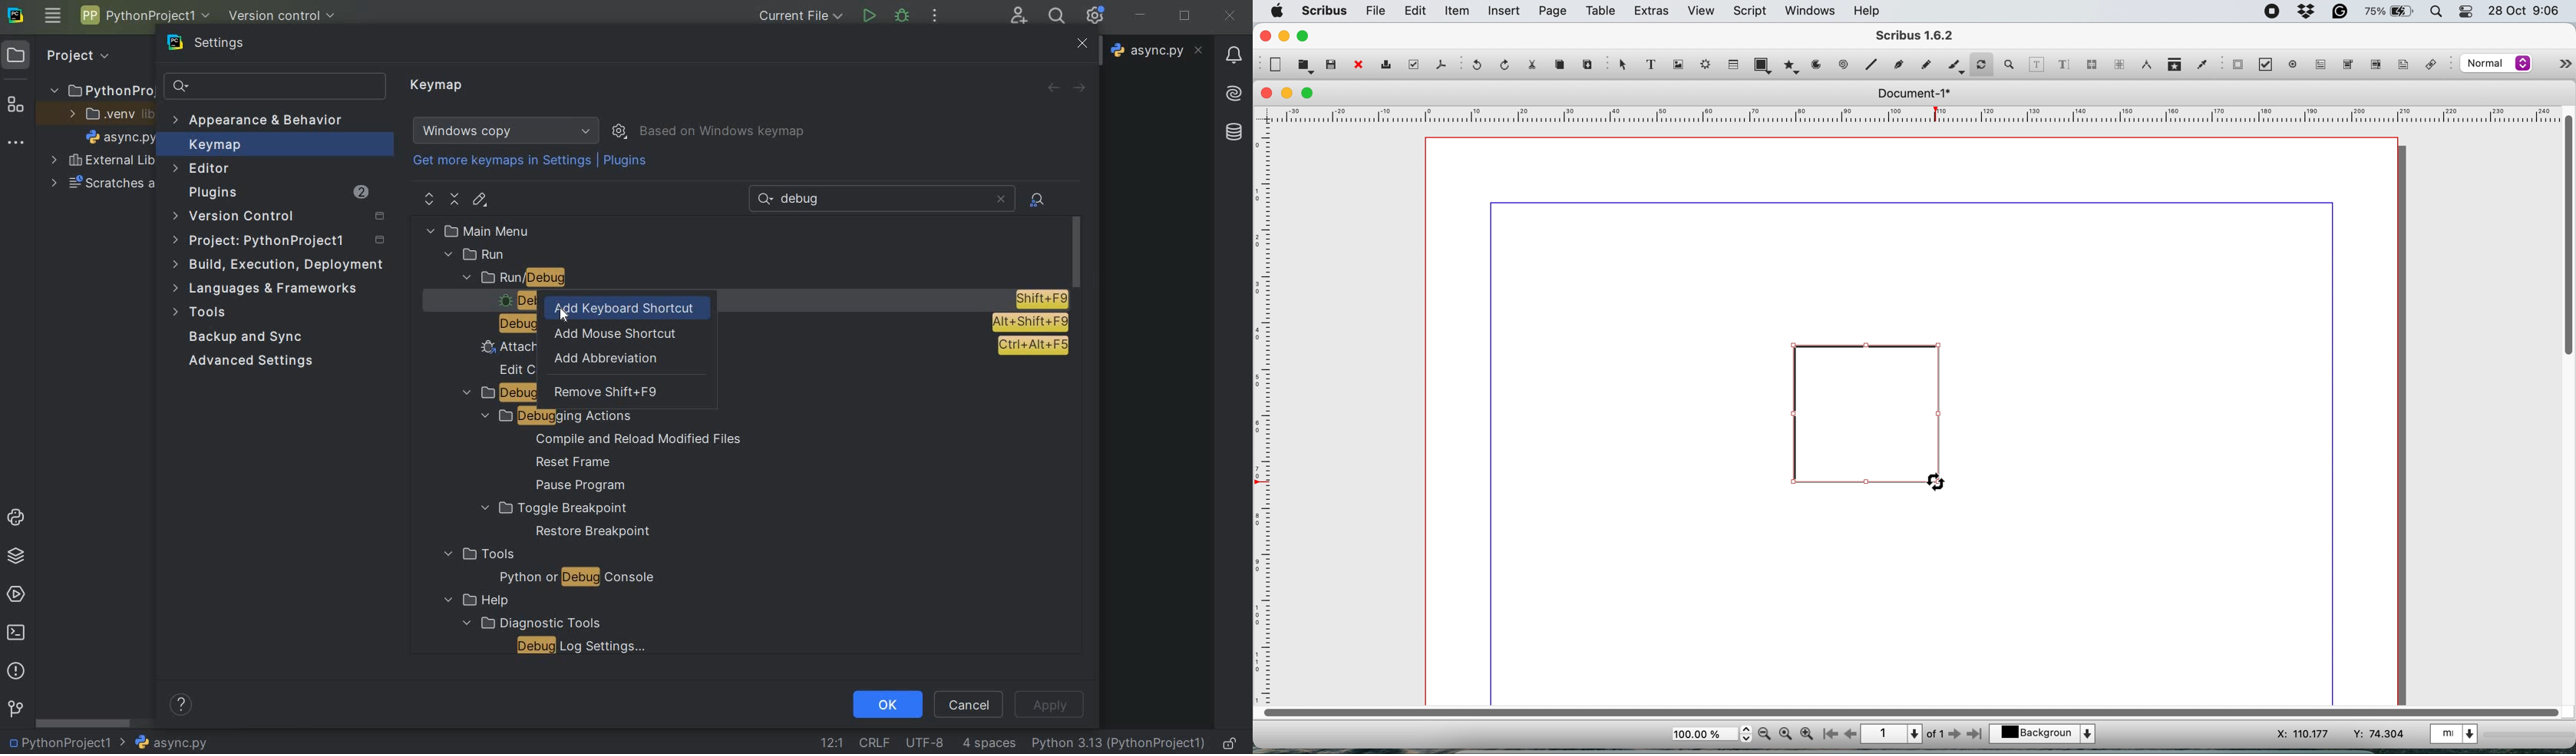 The width and height of the screenshot is (2576, 756). Describe the element at coordinates (508, 324) in the screenshot. I see `debug` at that location.